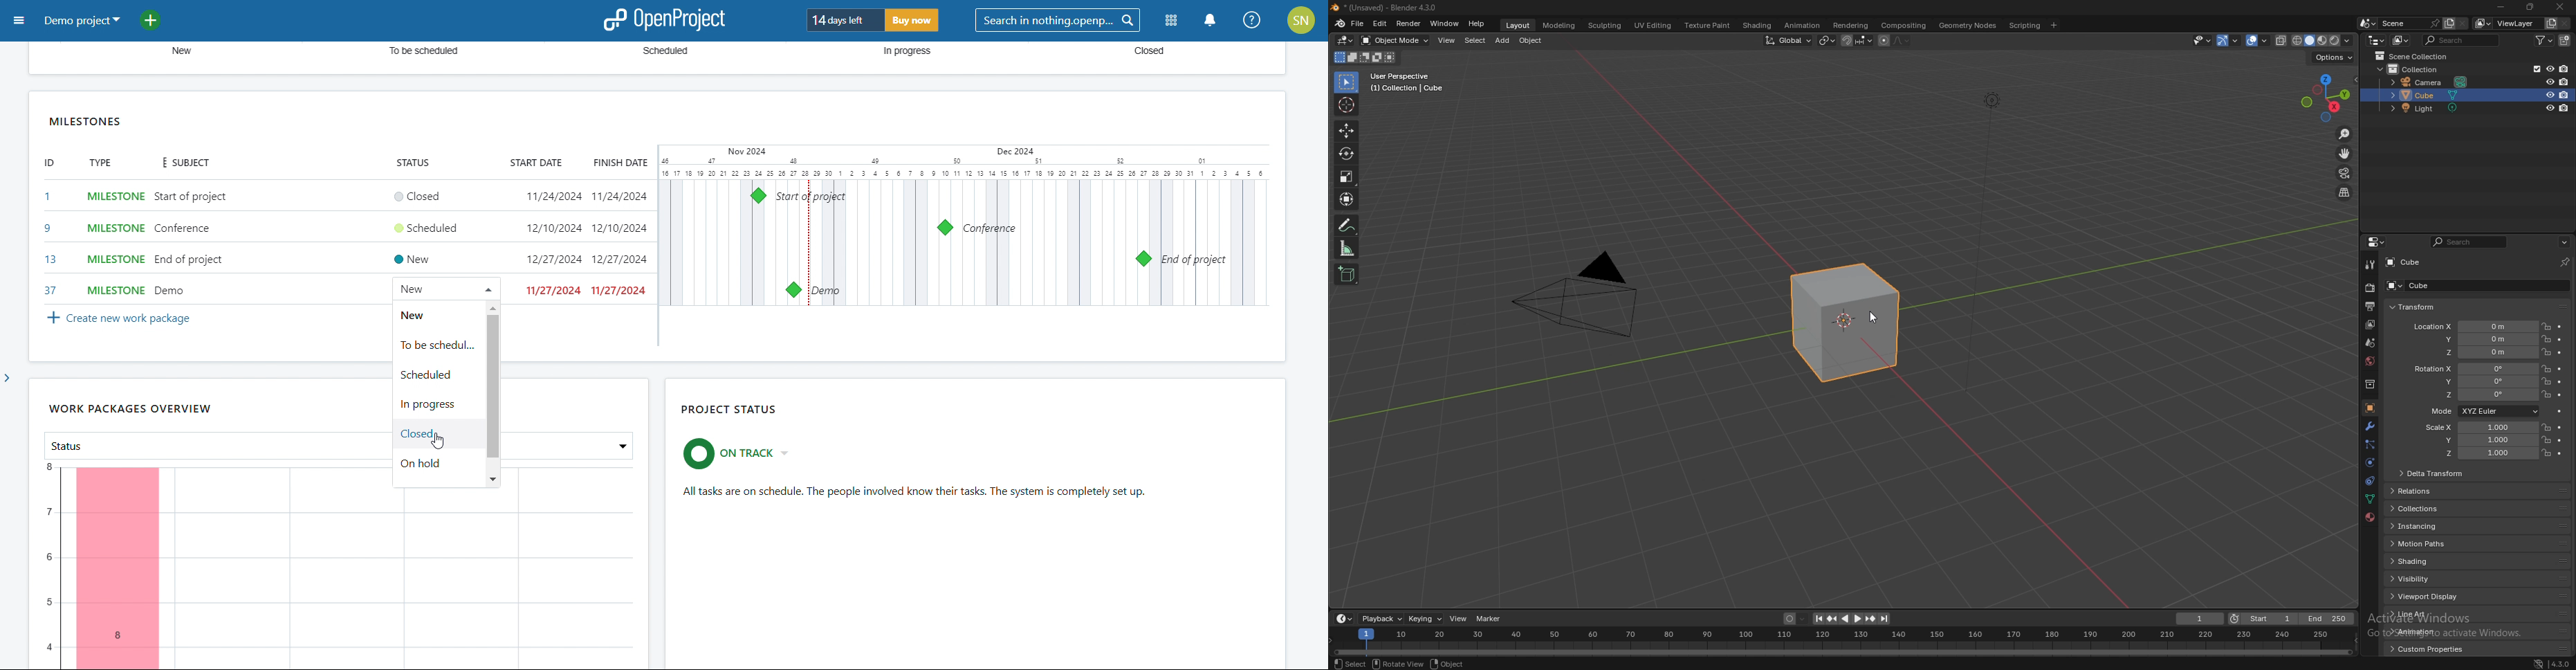  I want to click on playback, so click(1381, 619).